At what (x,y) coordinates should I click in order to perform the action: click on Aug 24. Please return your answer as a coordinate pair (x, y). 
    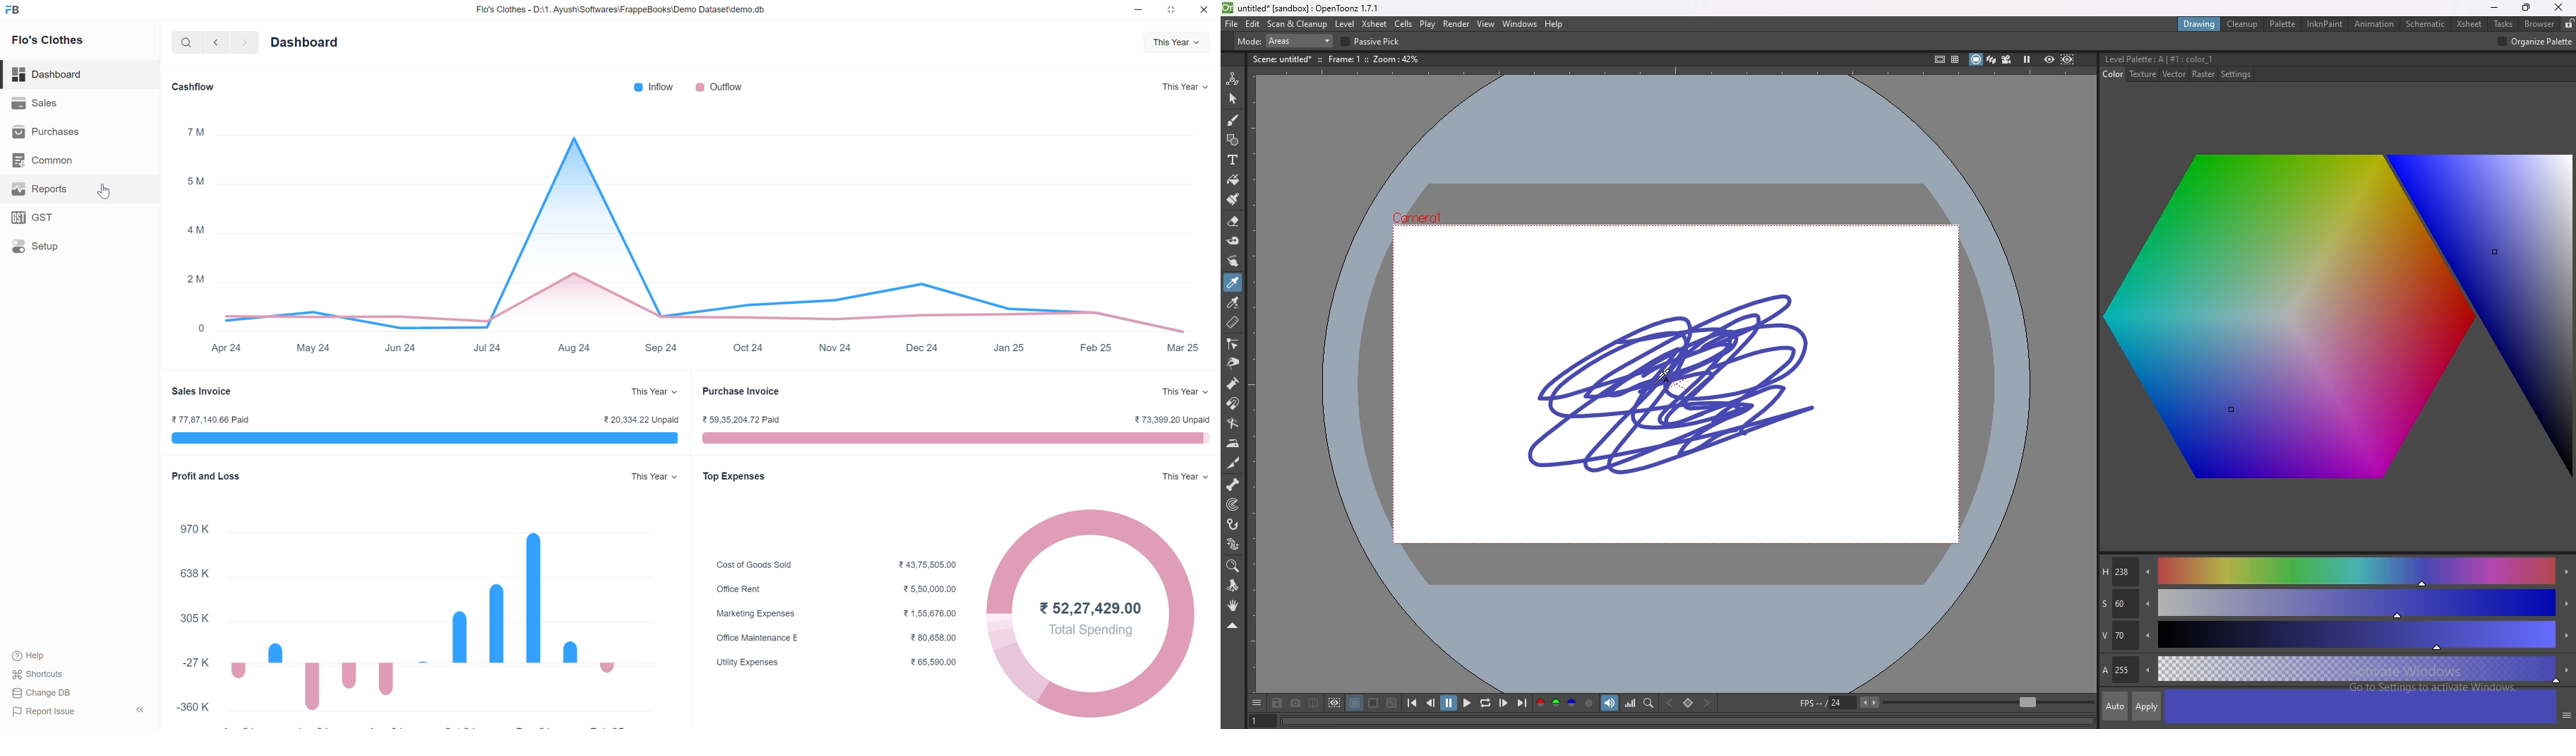
    Looking at the image, I should click on (575, 347).